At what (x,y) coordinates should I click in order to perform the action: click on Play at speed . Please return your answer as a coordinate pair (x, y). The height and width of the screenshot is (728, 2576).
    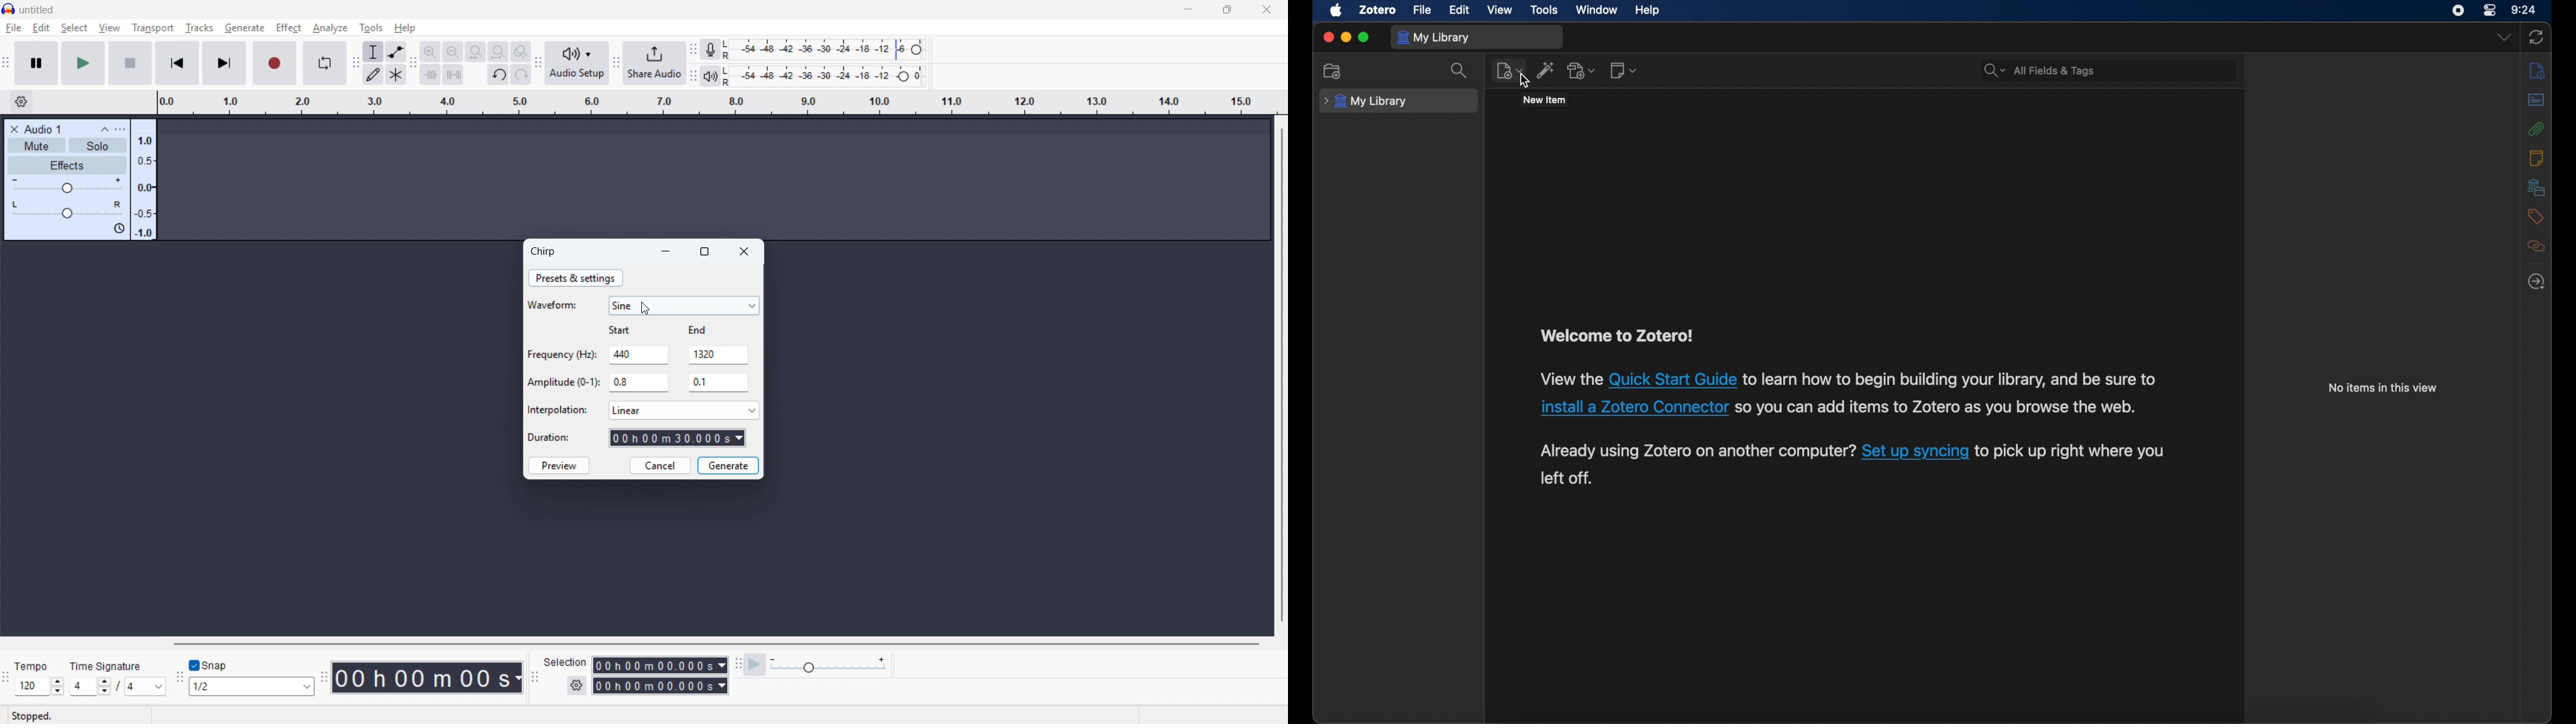
    Looking at the image, I should click on (755, 664).